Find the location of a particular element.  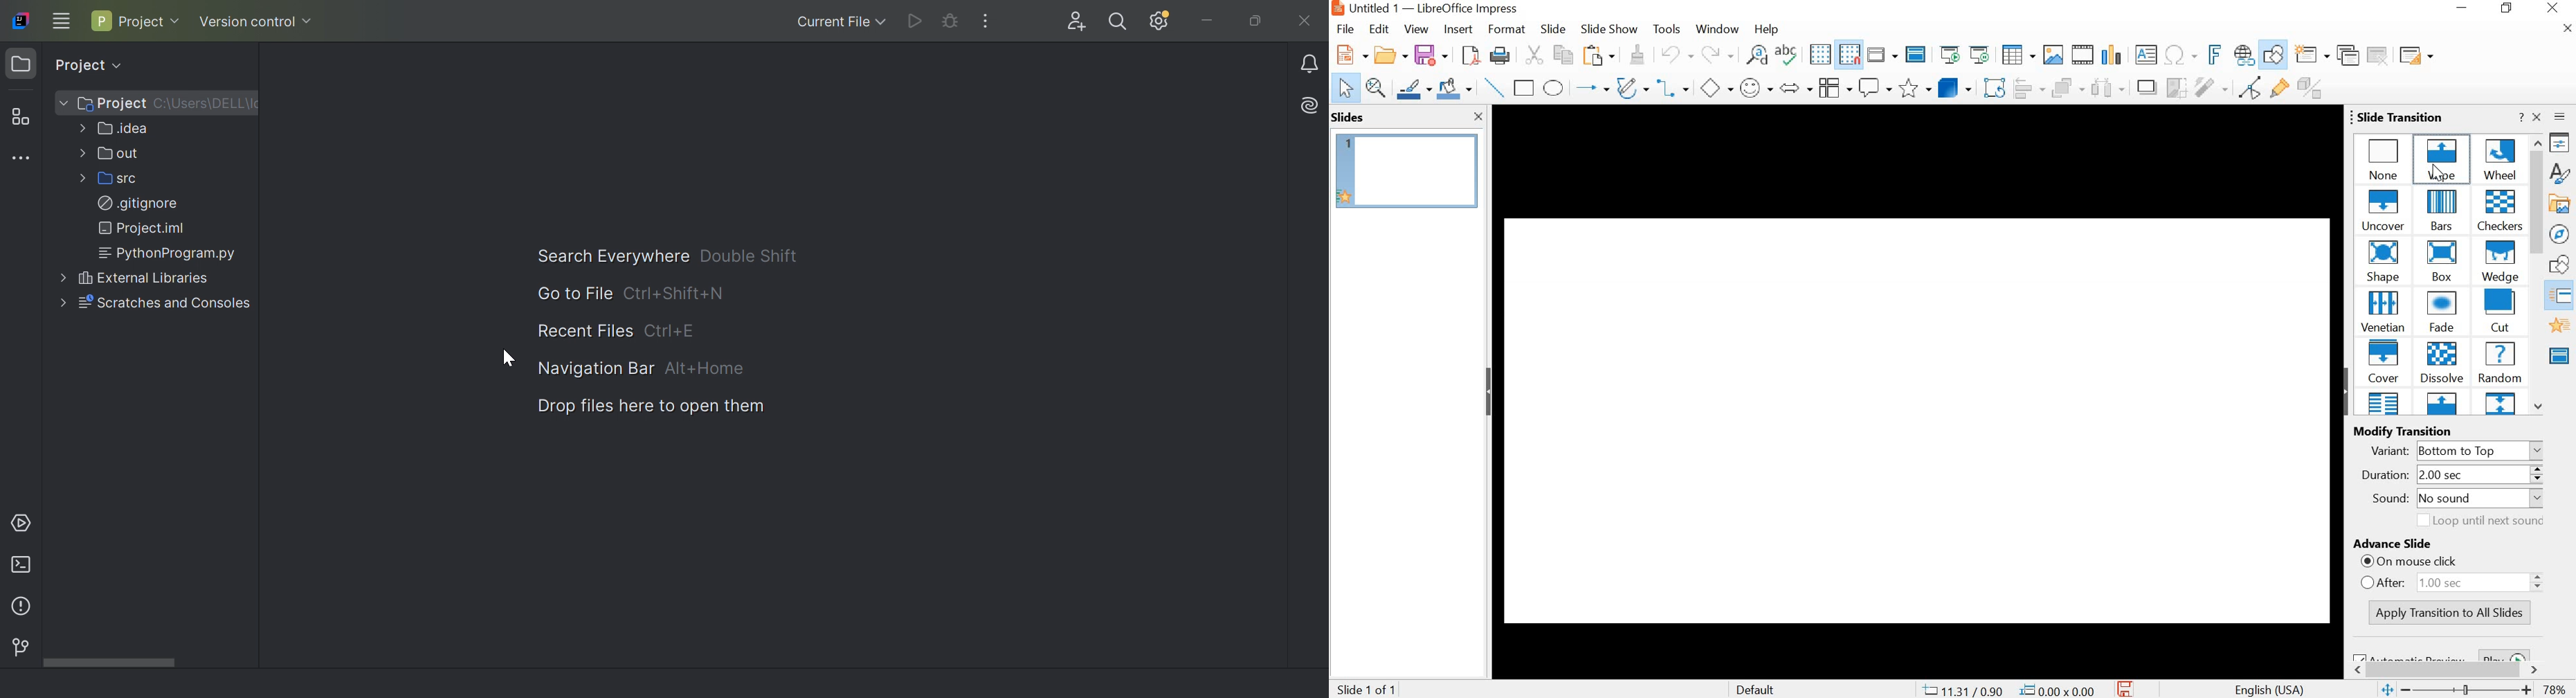

BARS is located at coordinates (2443, 211).